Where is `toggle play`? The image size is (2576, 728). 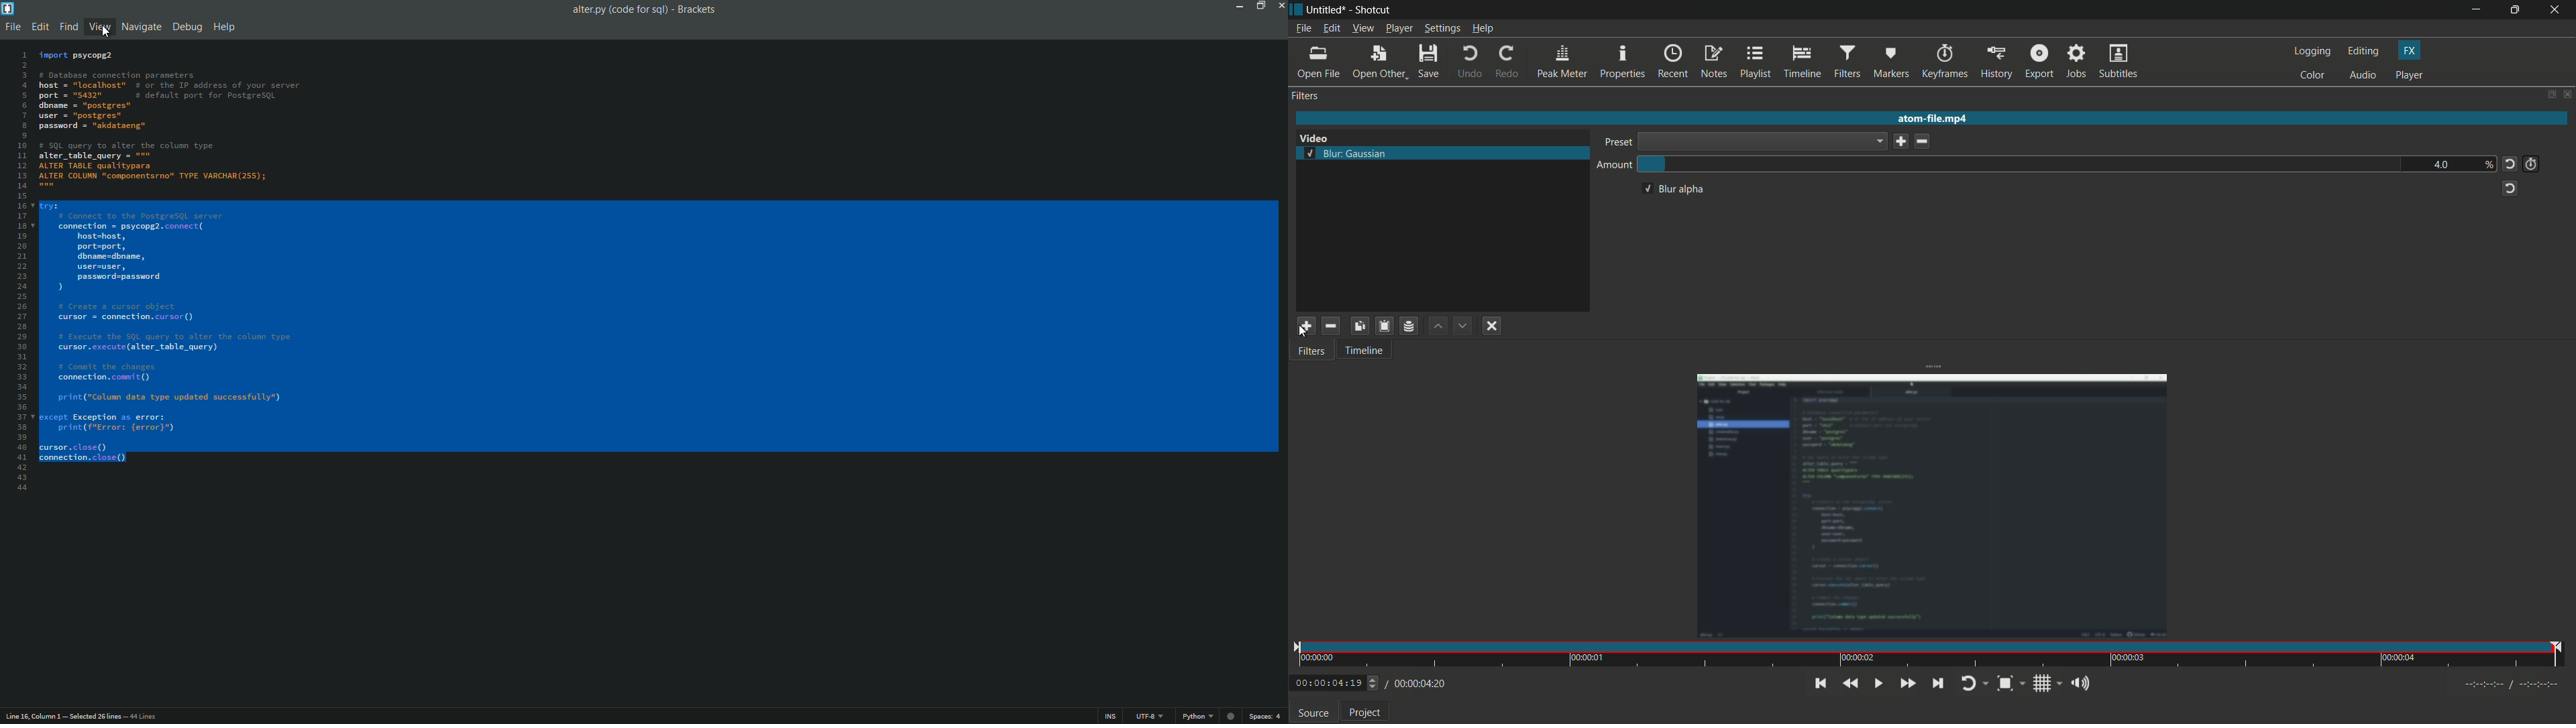
toggle play is located at coordinates (1876, 683).